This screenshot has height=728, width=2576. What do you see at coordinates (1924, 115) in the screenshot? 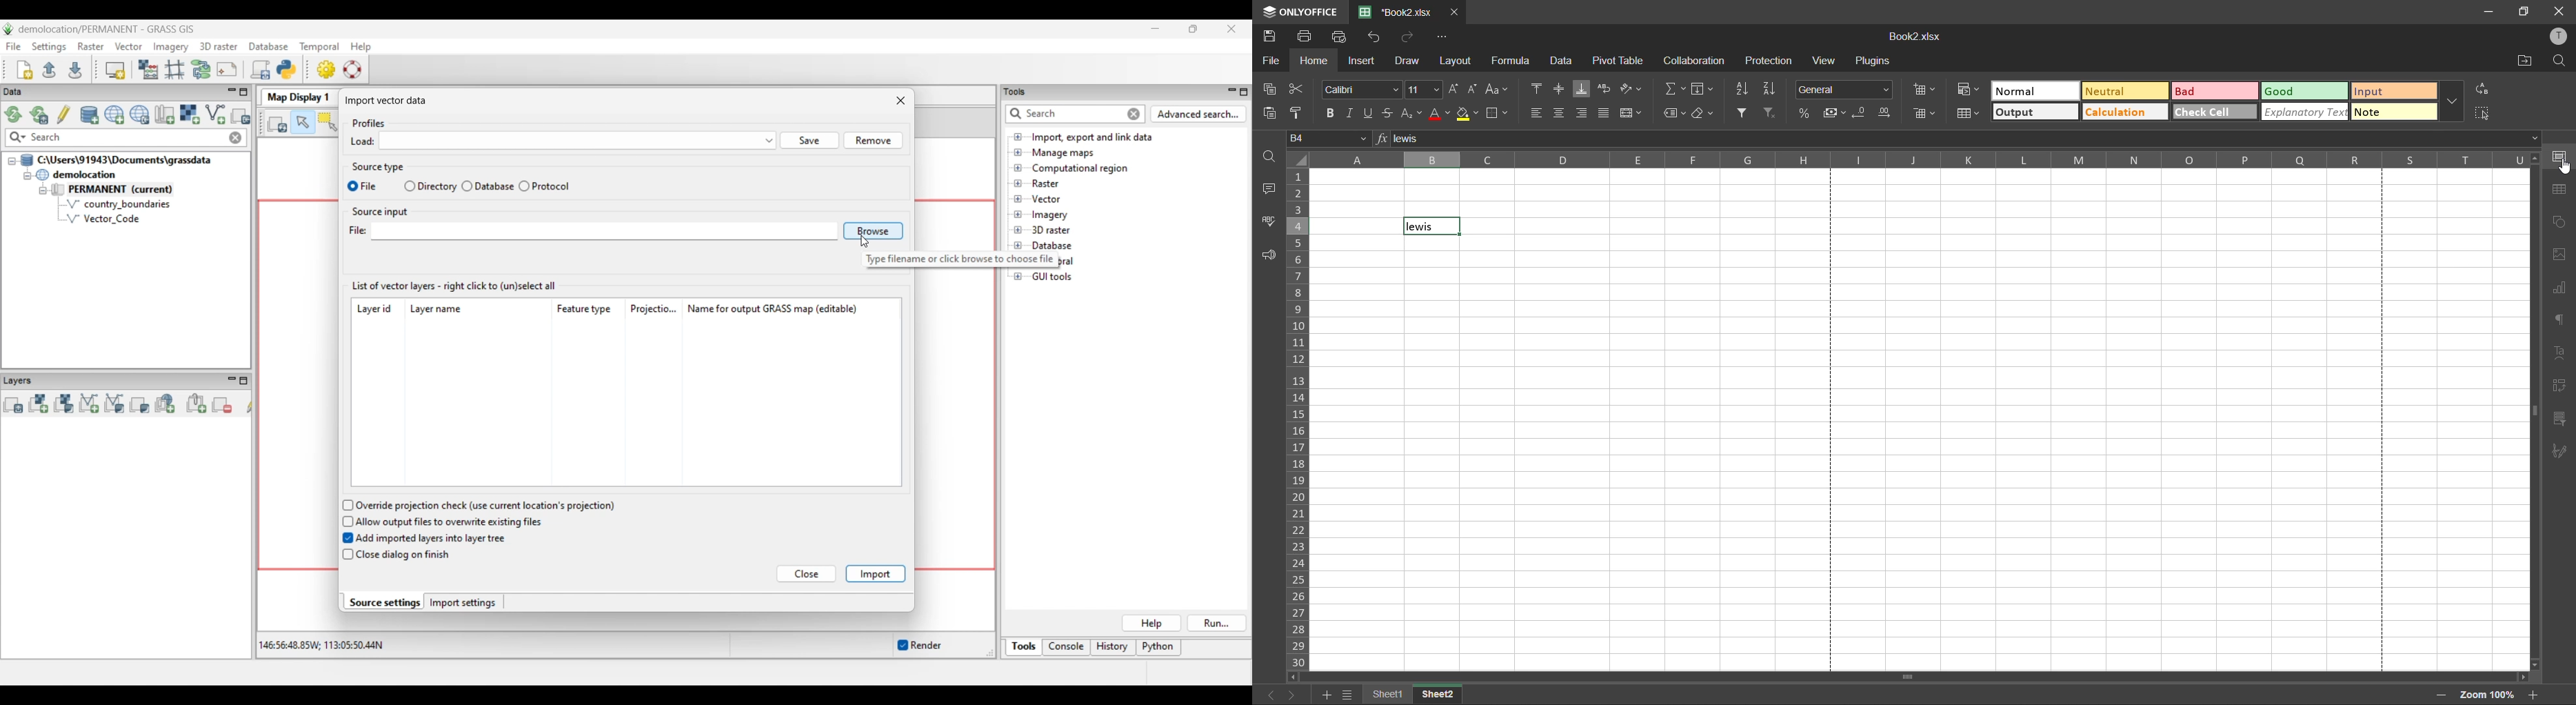
I see `delete cells` at bounding box center [1924, 115].